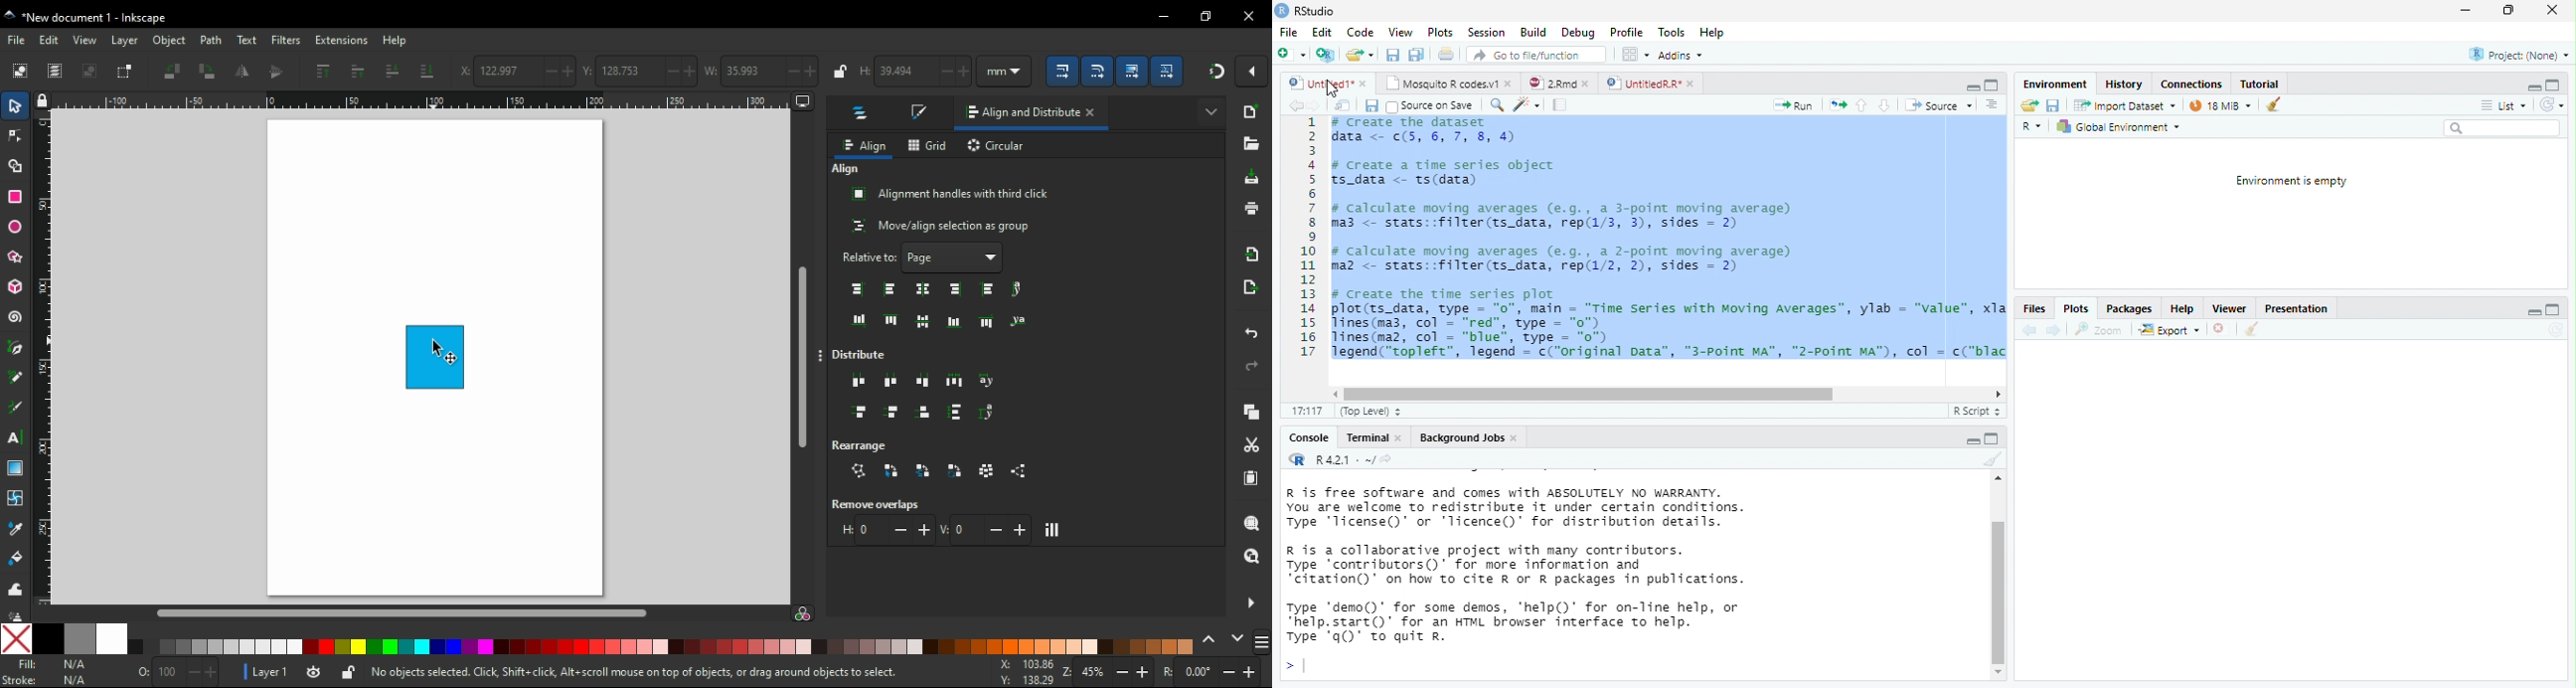 The image size is (2576, 700). What do you see at coordinates (2127, 105) in the screenshot?
I see `Import Dataset` at bounding box center [2127, 105].